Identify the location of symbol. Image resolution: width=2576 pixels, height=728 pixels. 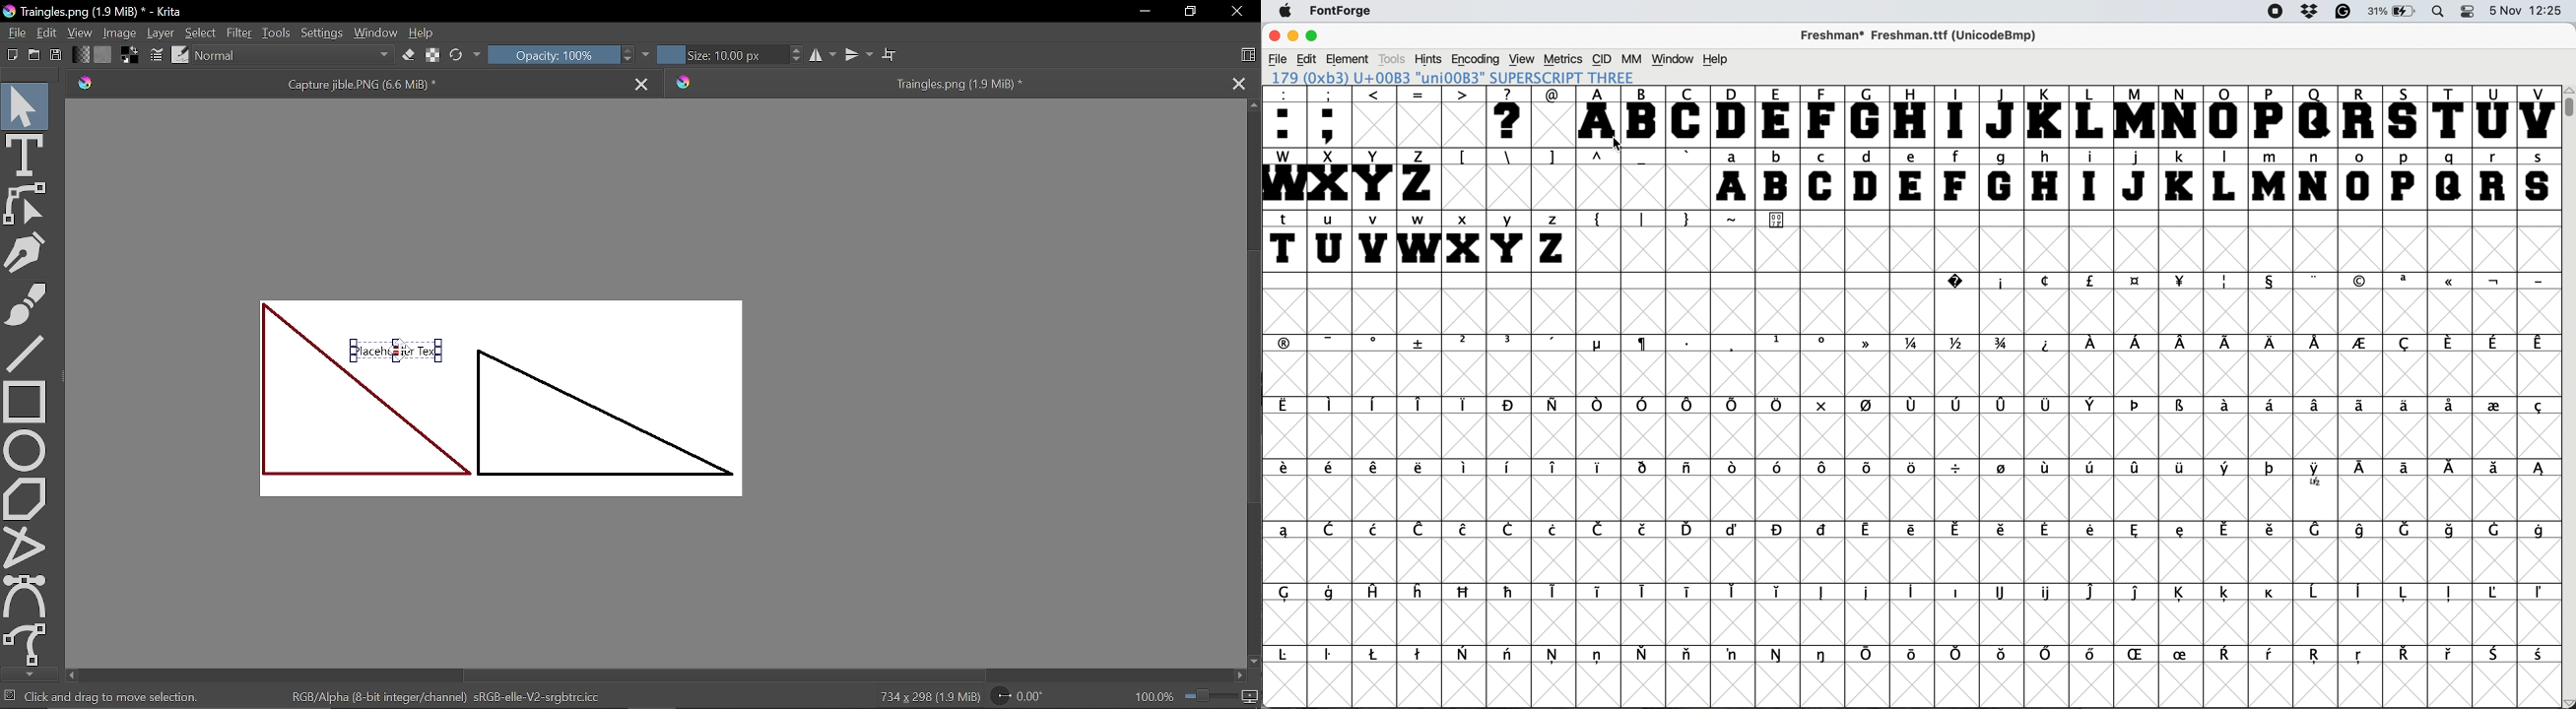
(2227, 281).